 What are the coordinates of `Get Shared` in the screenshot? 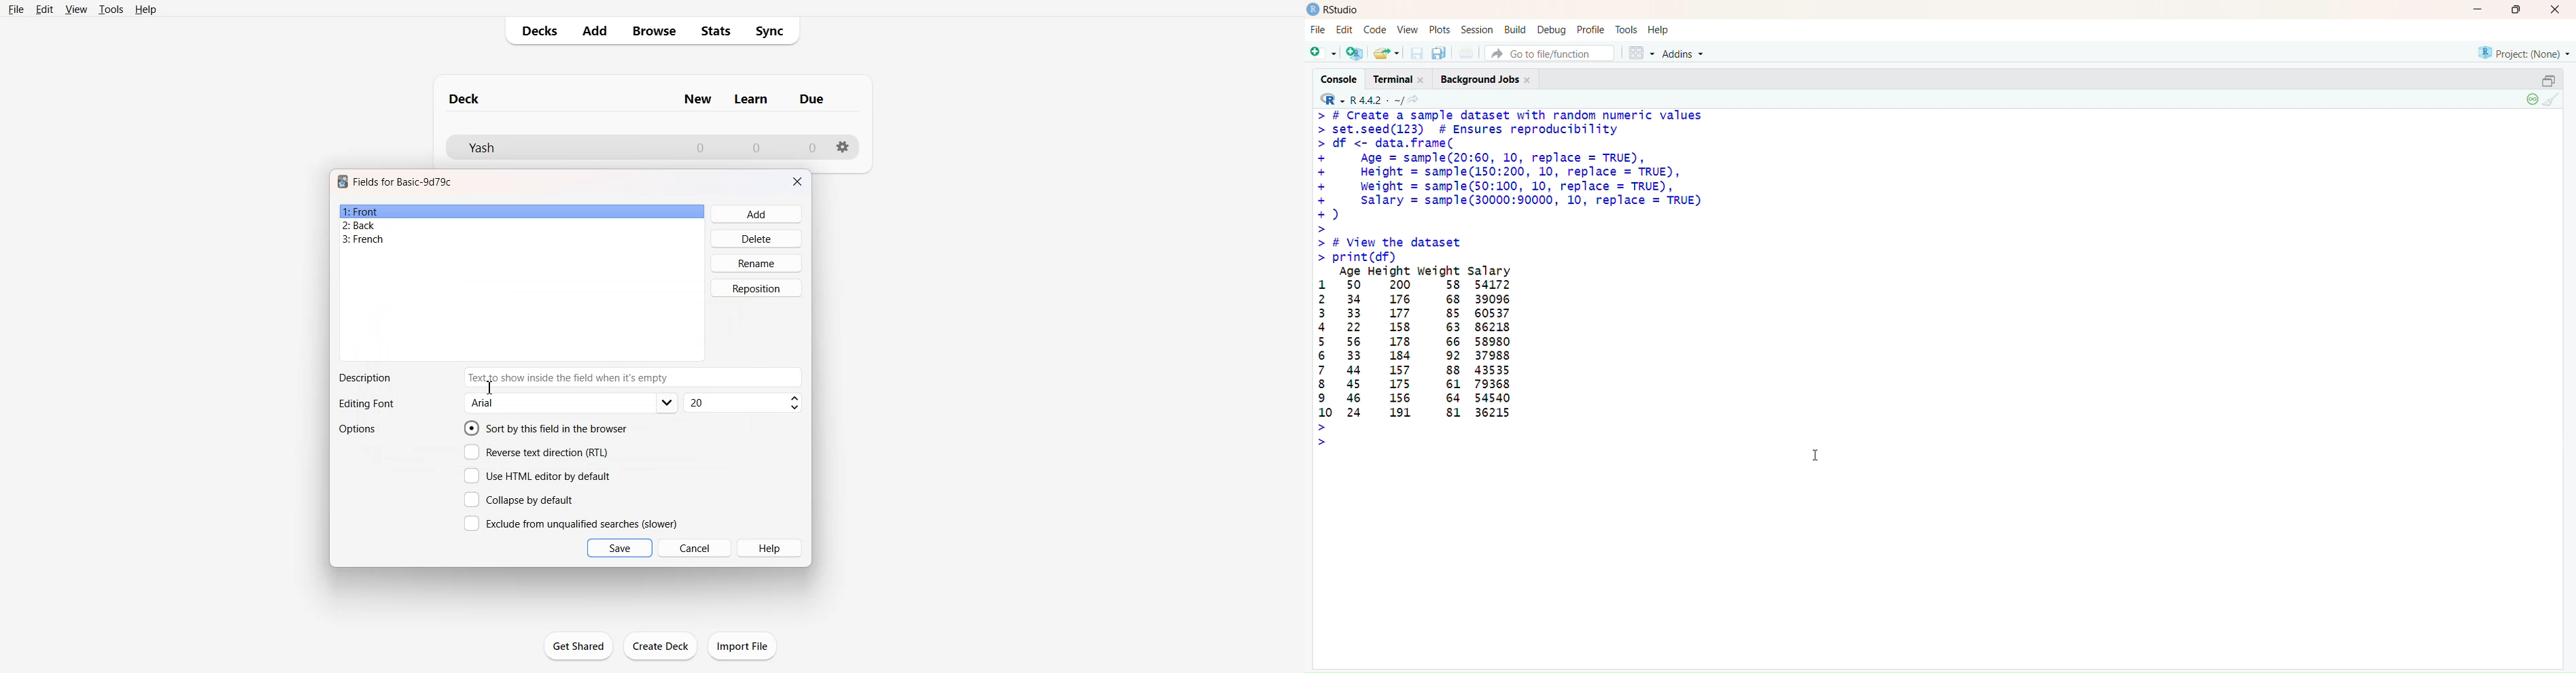 It's located at (578, 646).